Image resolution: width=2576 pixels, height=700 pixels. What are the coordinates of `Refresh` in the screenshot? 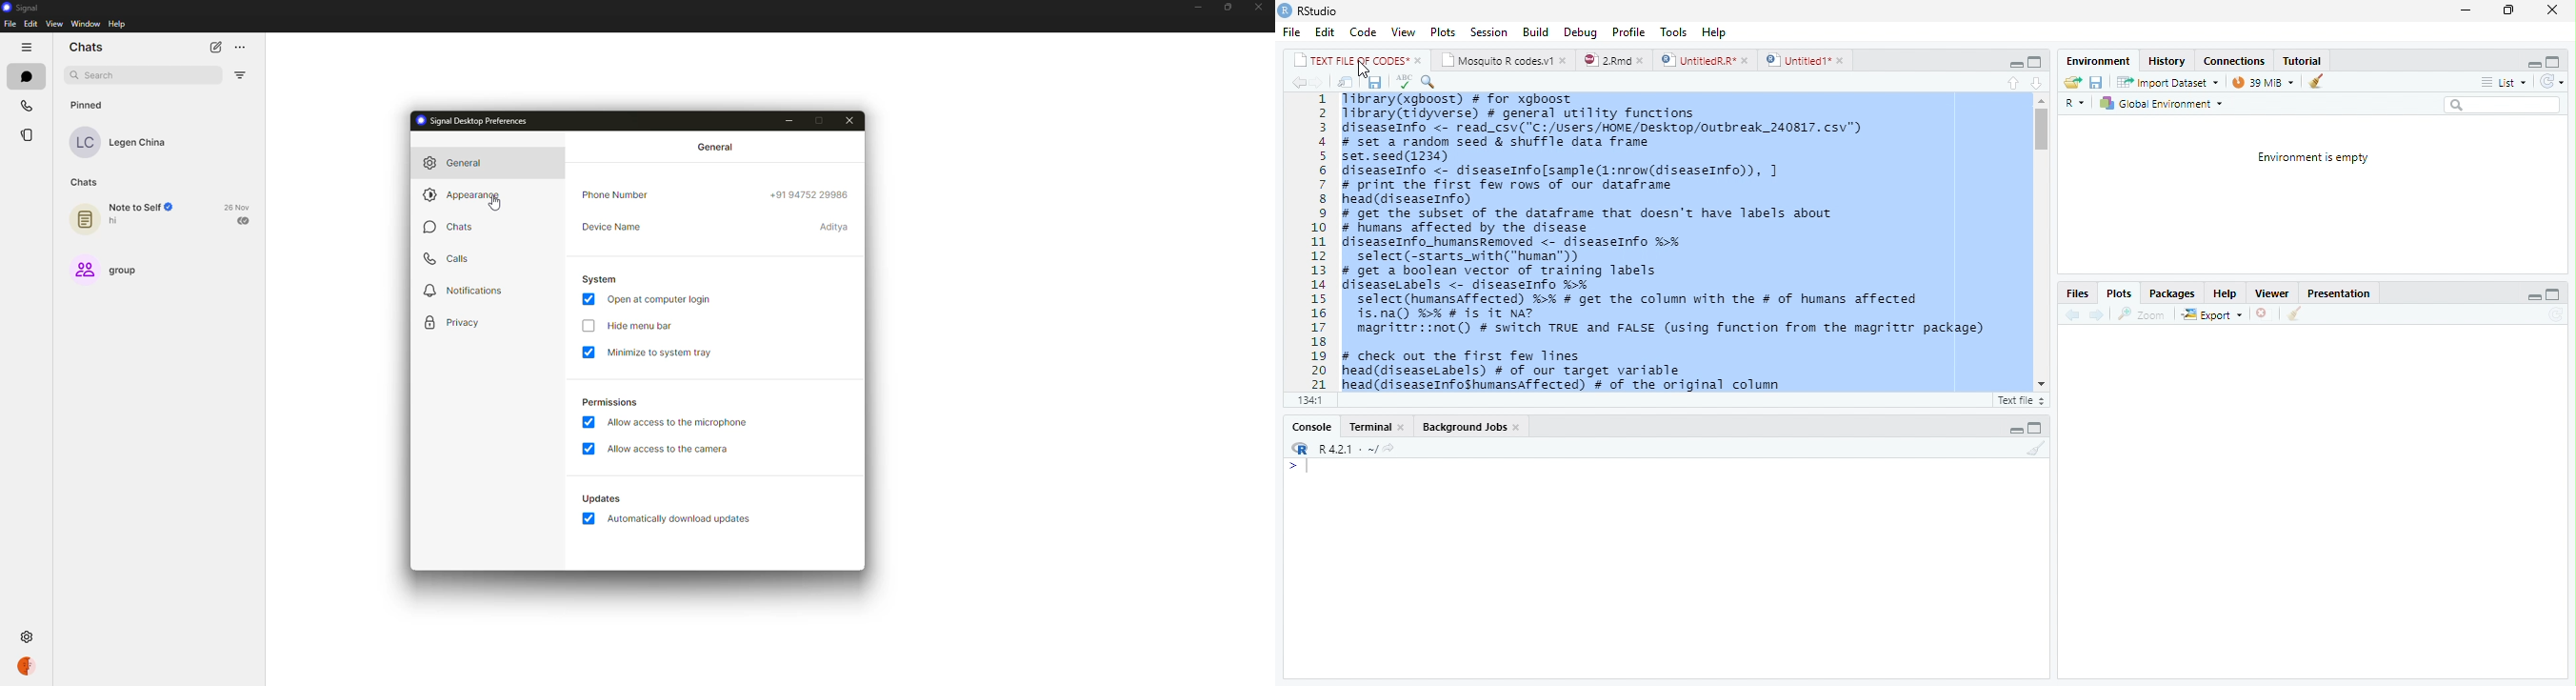 It's located at (2551, 80).